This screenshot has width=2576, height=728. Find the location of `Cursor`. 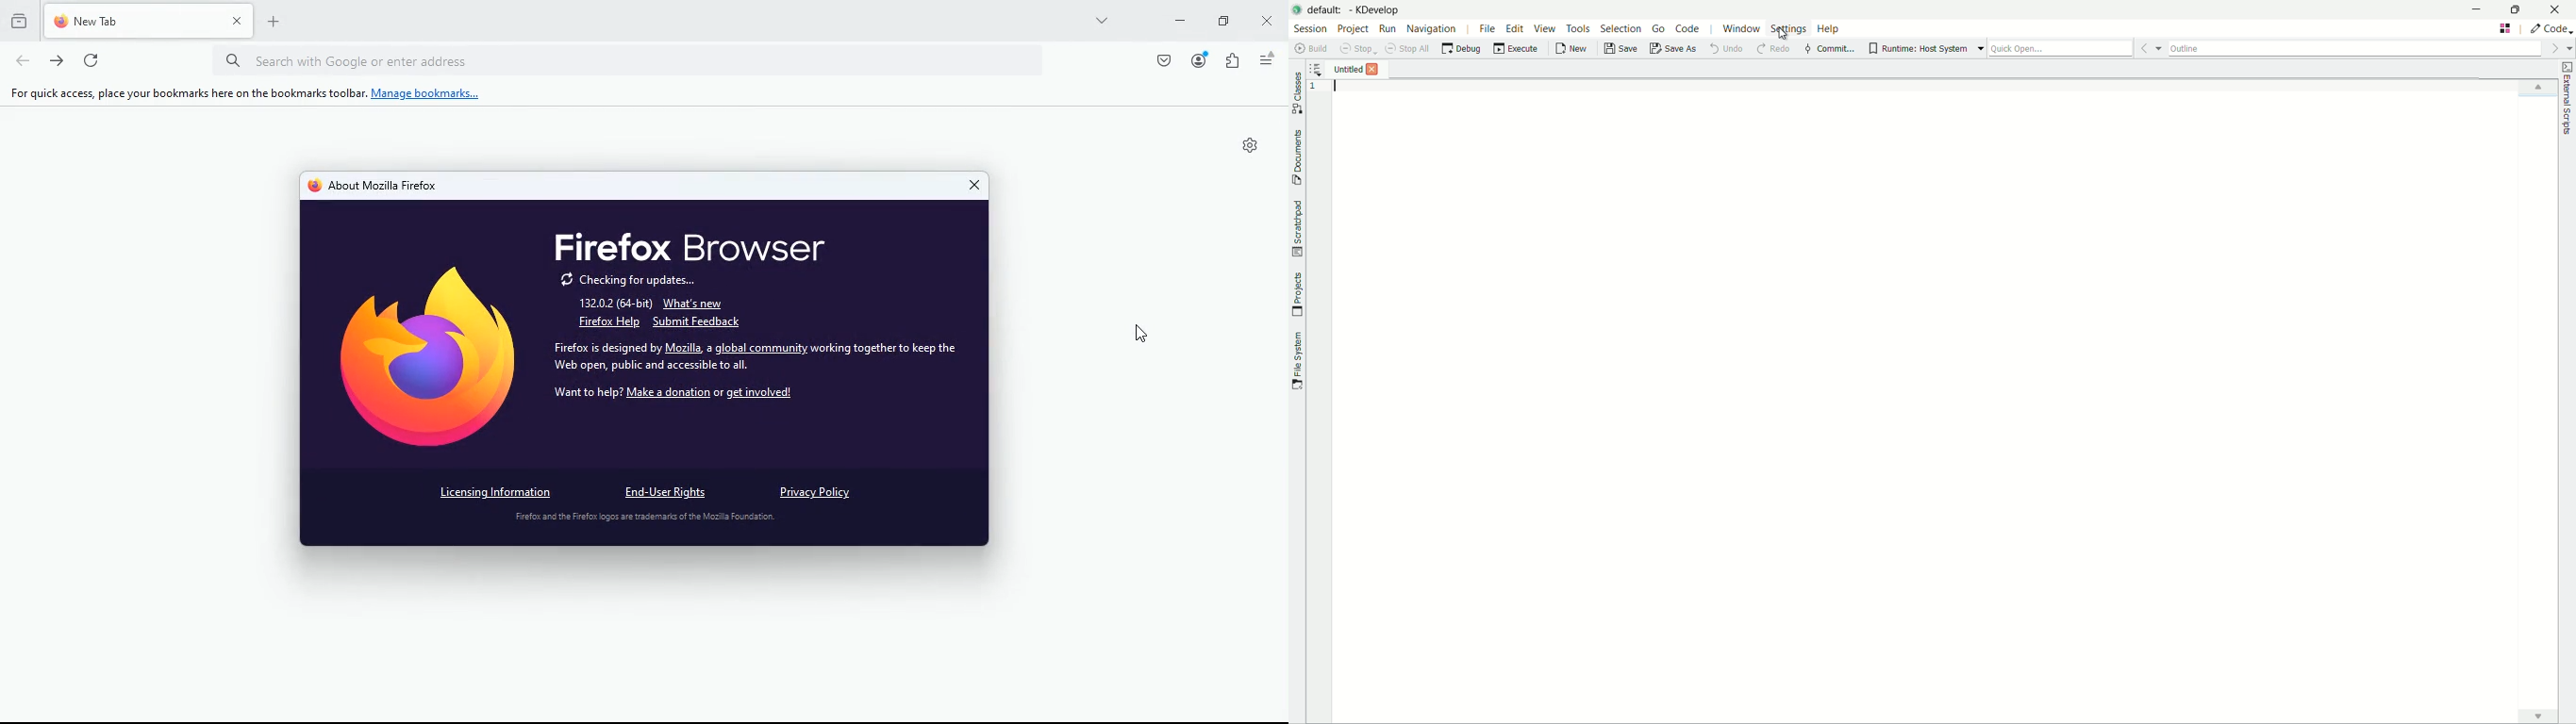

Cursor is located at coordinates (1143, 336).